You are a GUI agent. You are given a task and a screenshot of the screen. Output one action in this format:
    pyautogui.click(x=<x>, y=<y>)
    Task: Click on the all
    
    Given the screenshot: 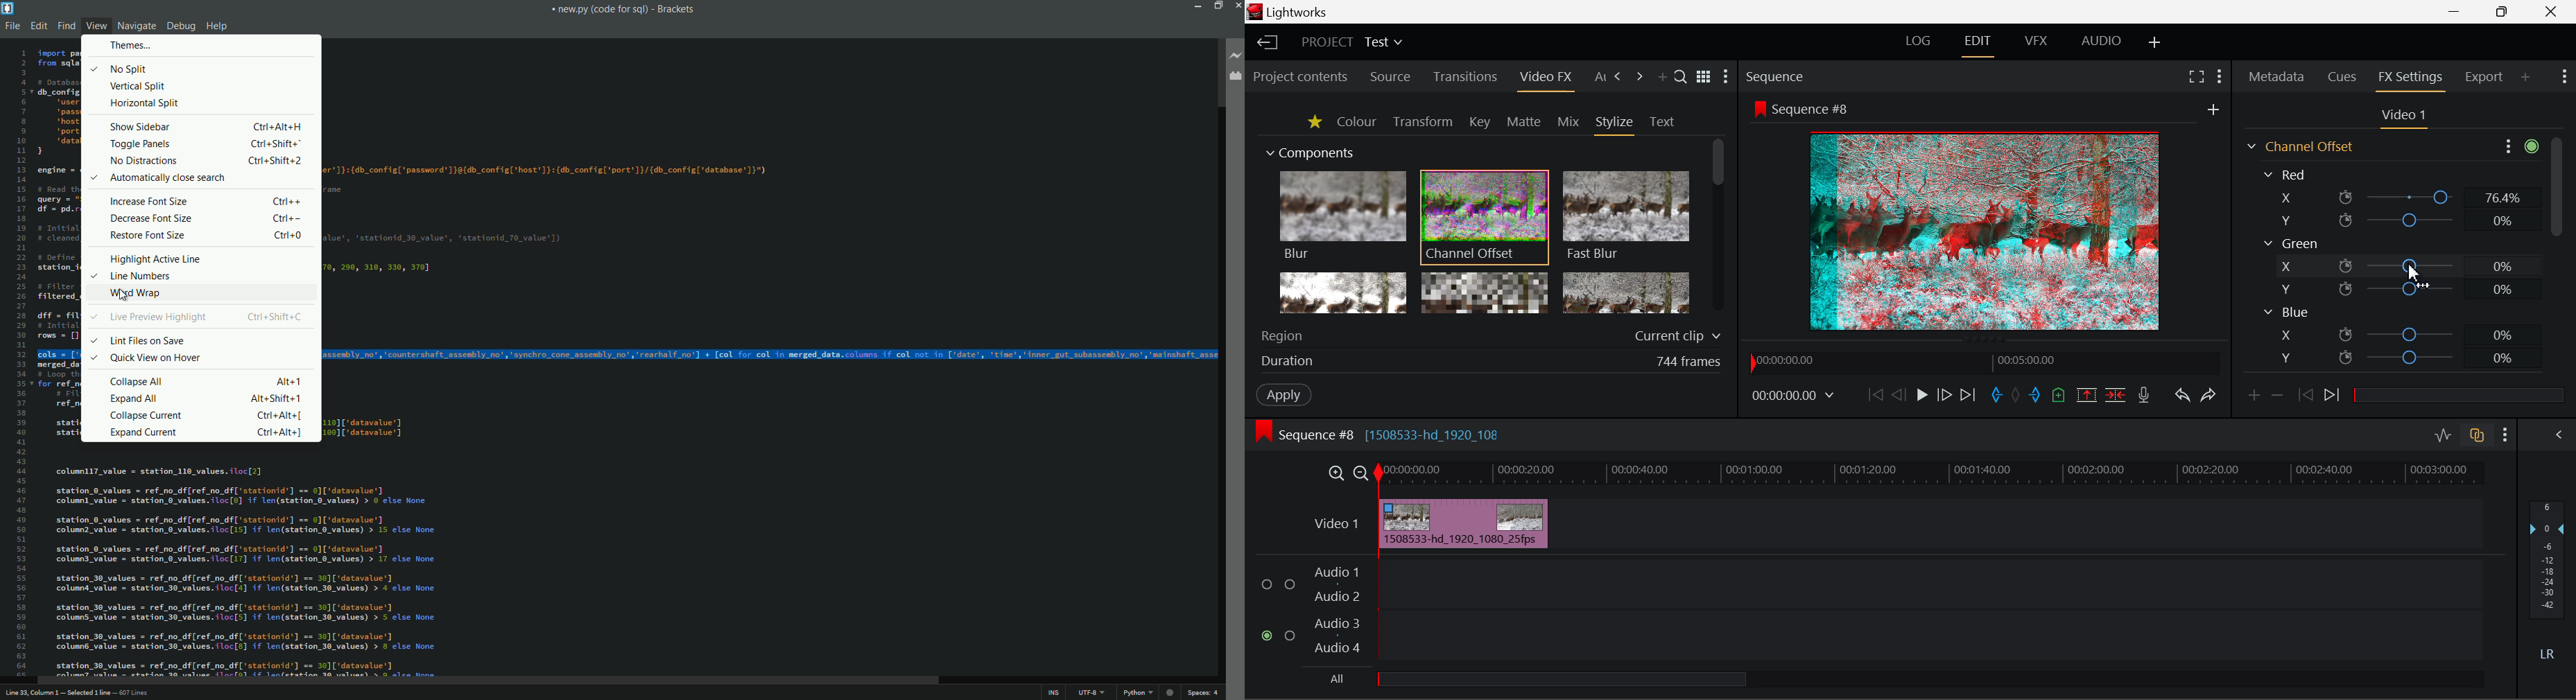 What is the action you would take?
    pyautogui.click(x=1531, y=681)
    